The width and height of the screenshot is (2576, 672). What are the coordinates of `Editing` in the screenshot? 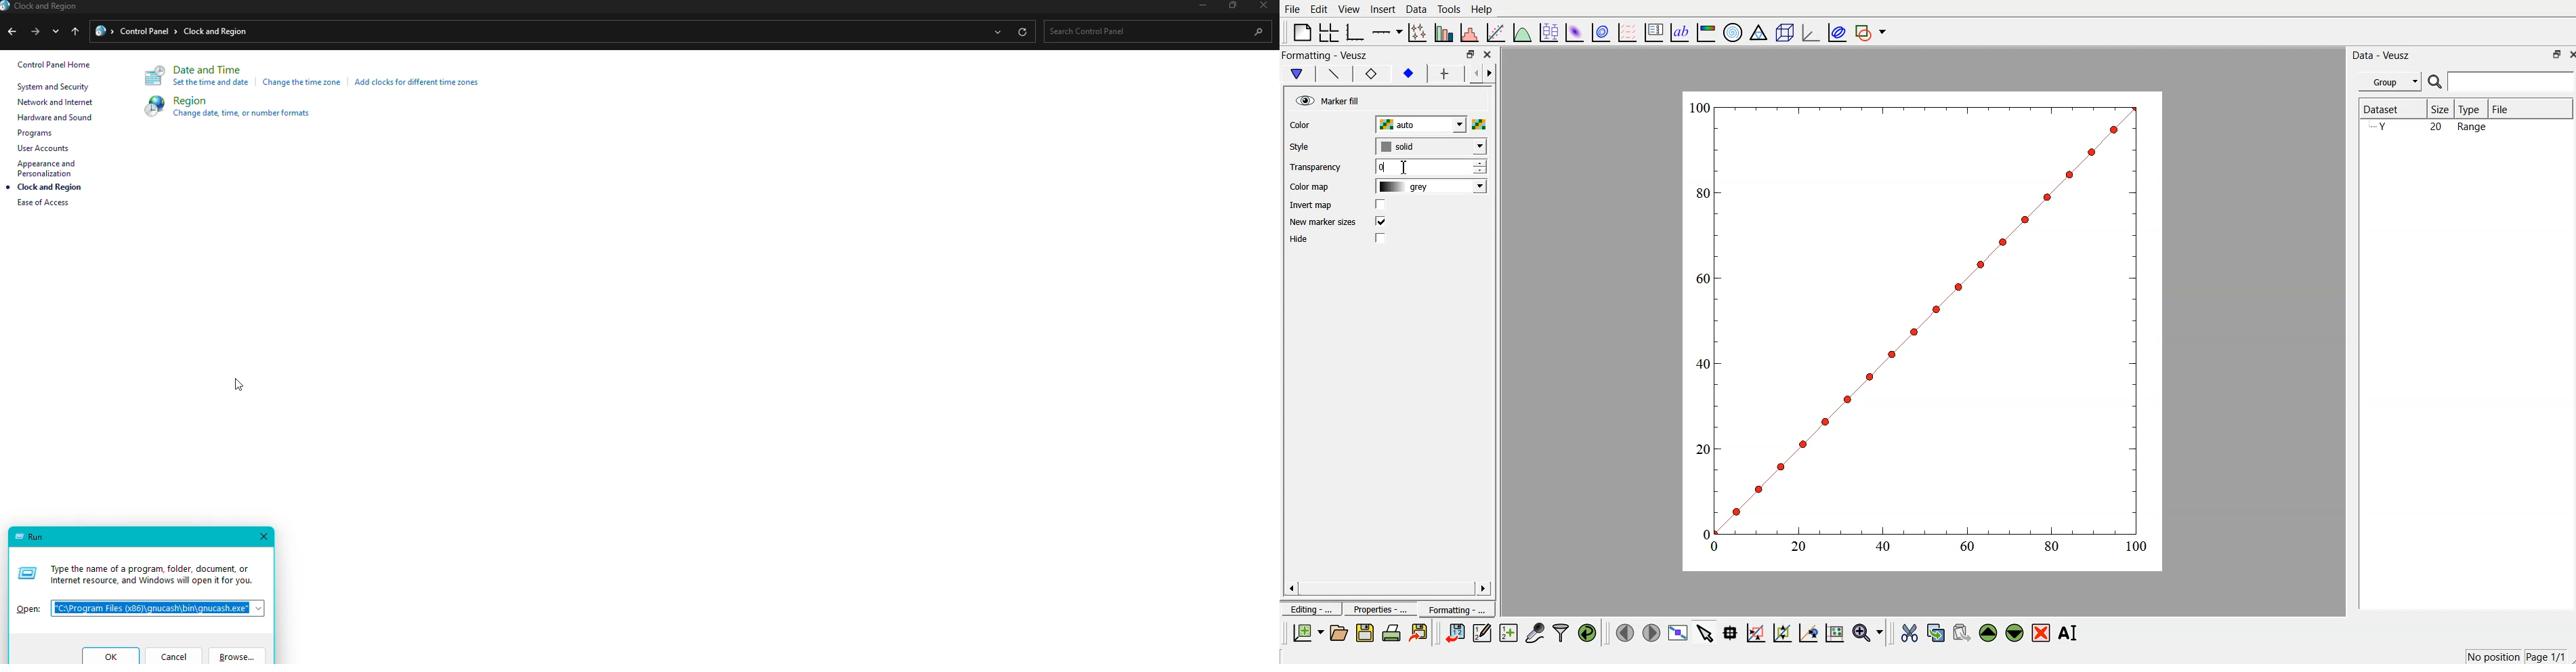 It's located at (1310, 608).